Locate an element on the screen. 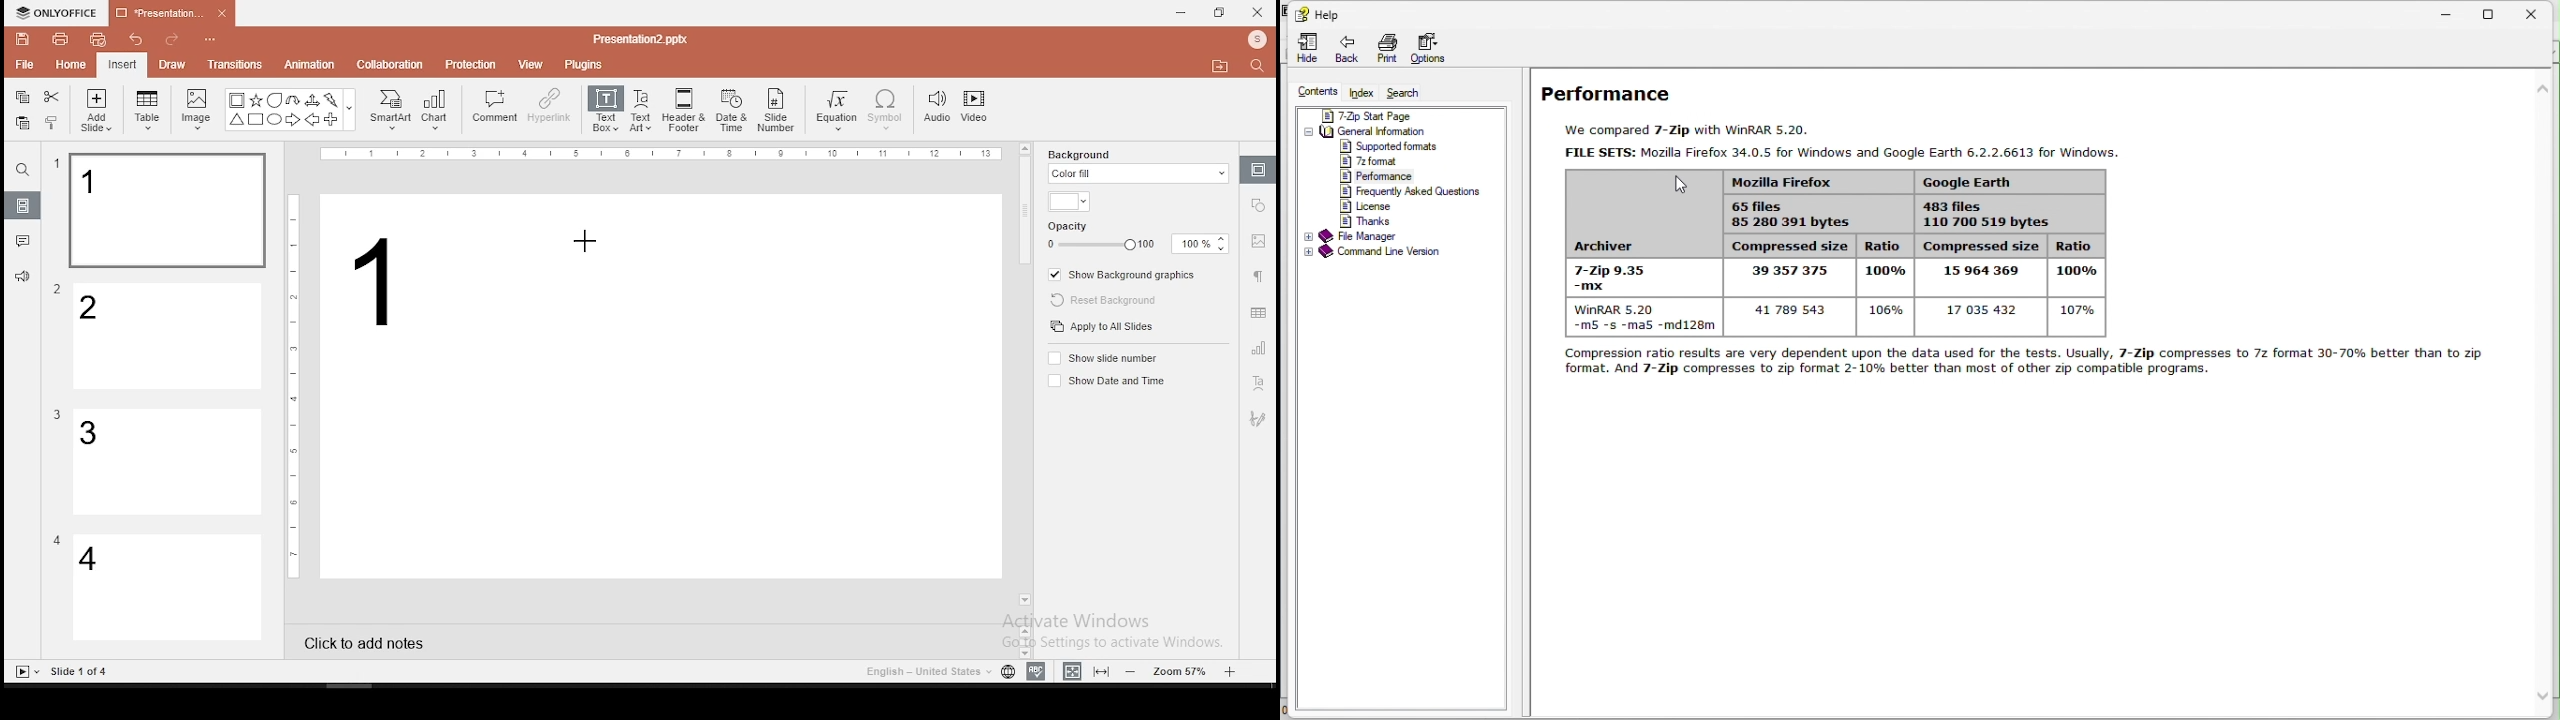 The height and width of the screenshot is (728, 2576). home is located at coordinates (69, 64).